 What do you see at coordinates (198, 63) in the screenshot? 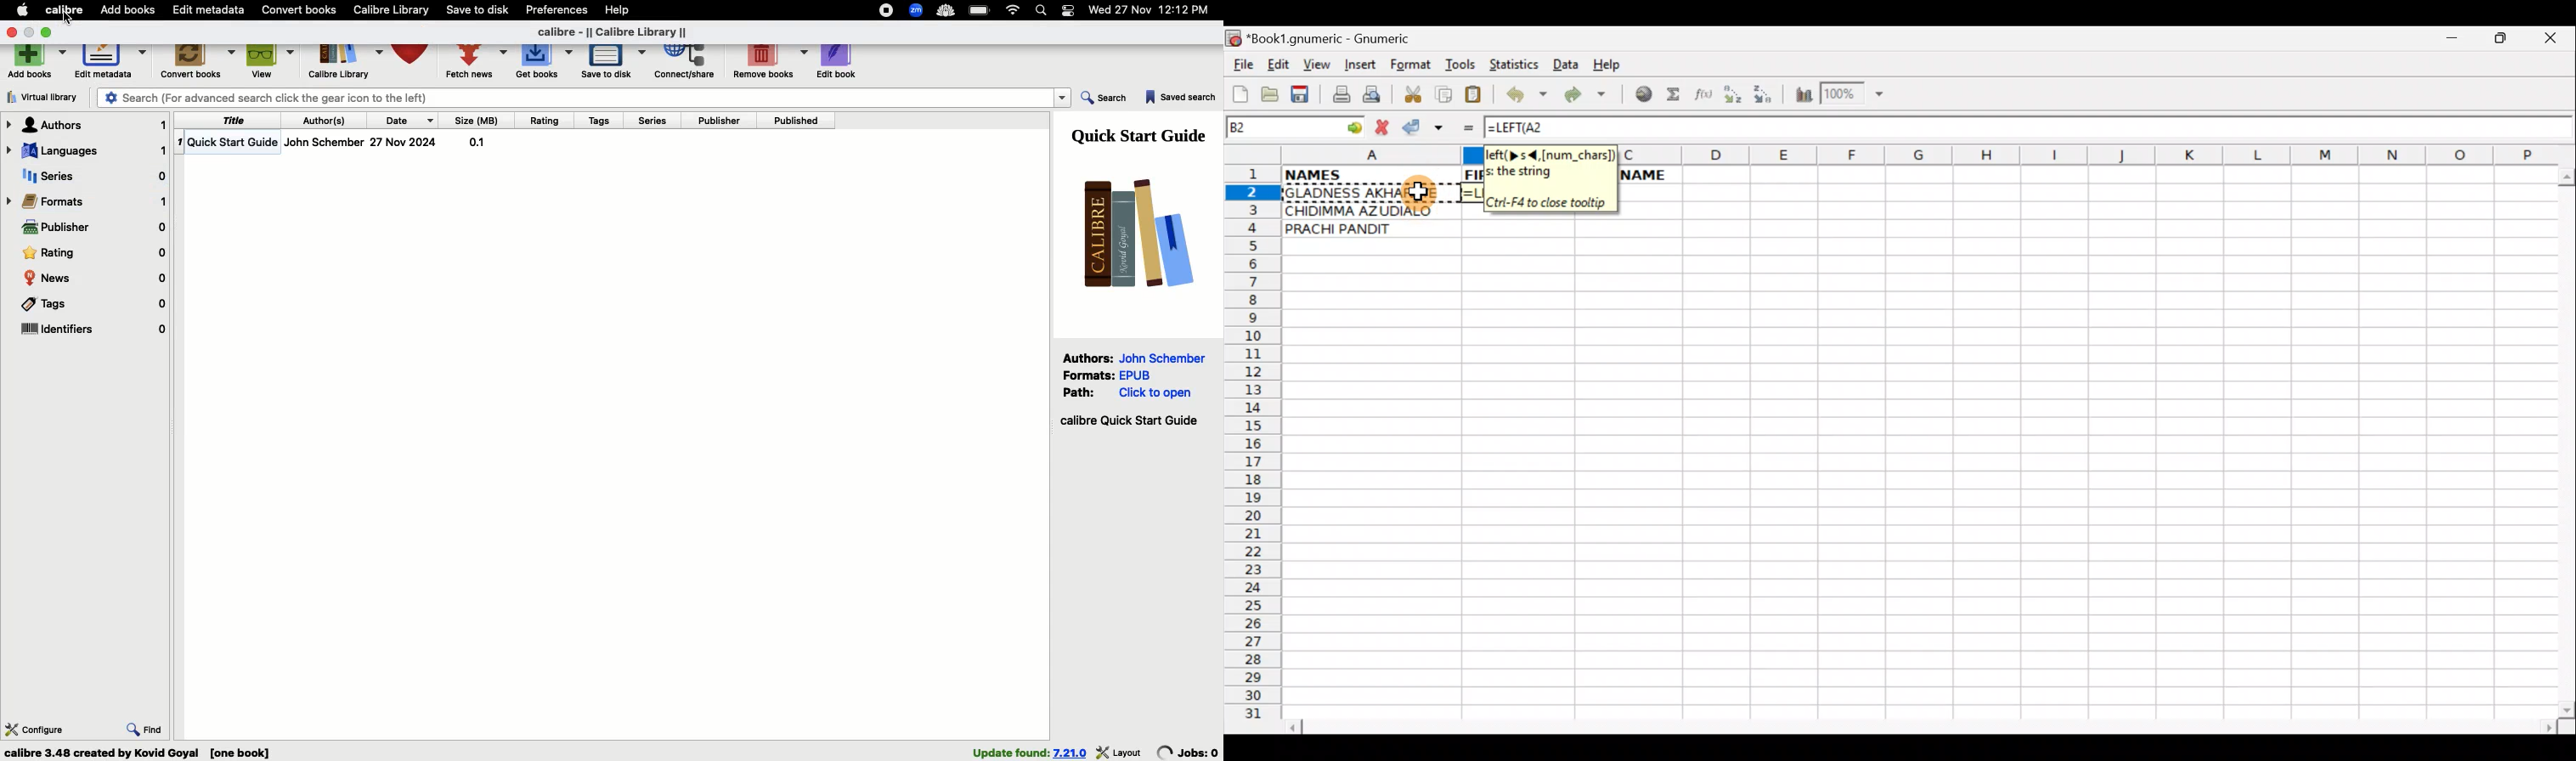
I see `Convert books` at bounding box center [198, 63].